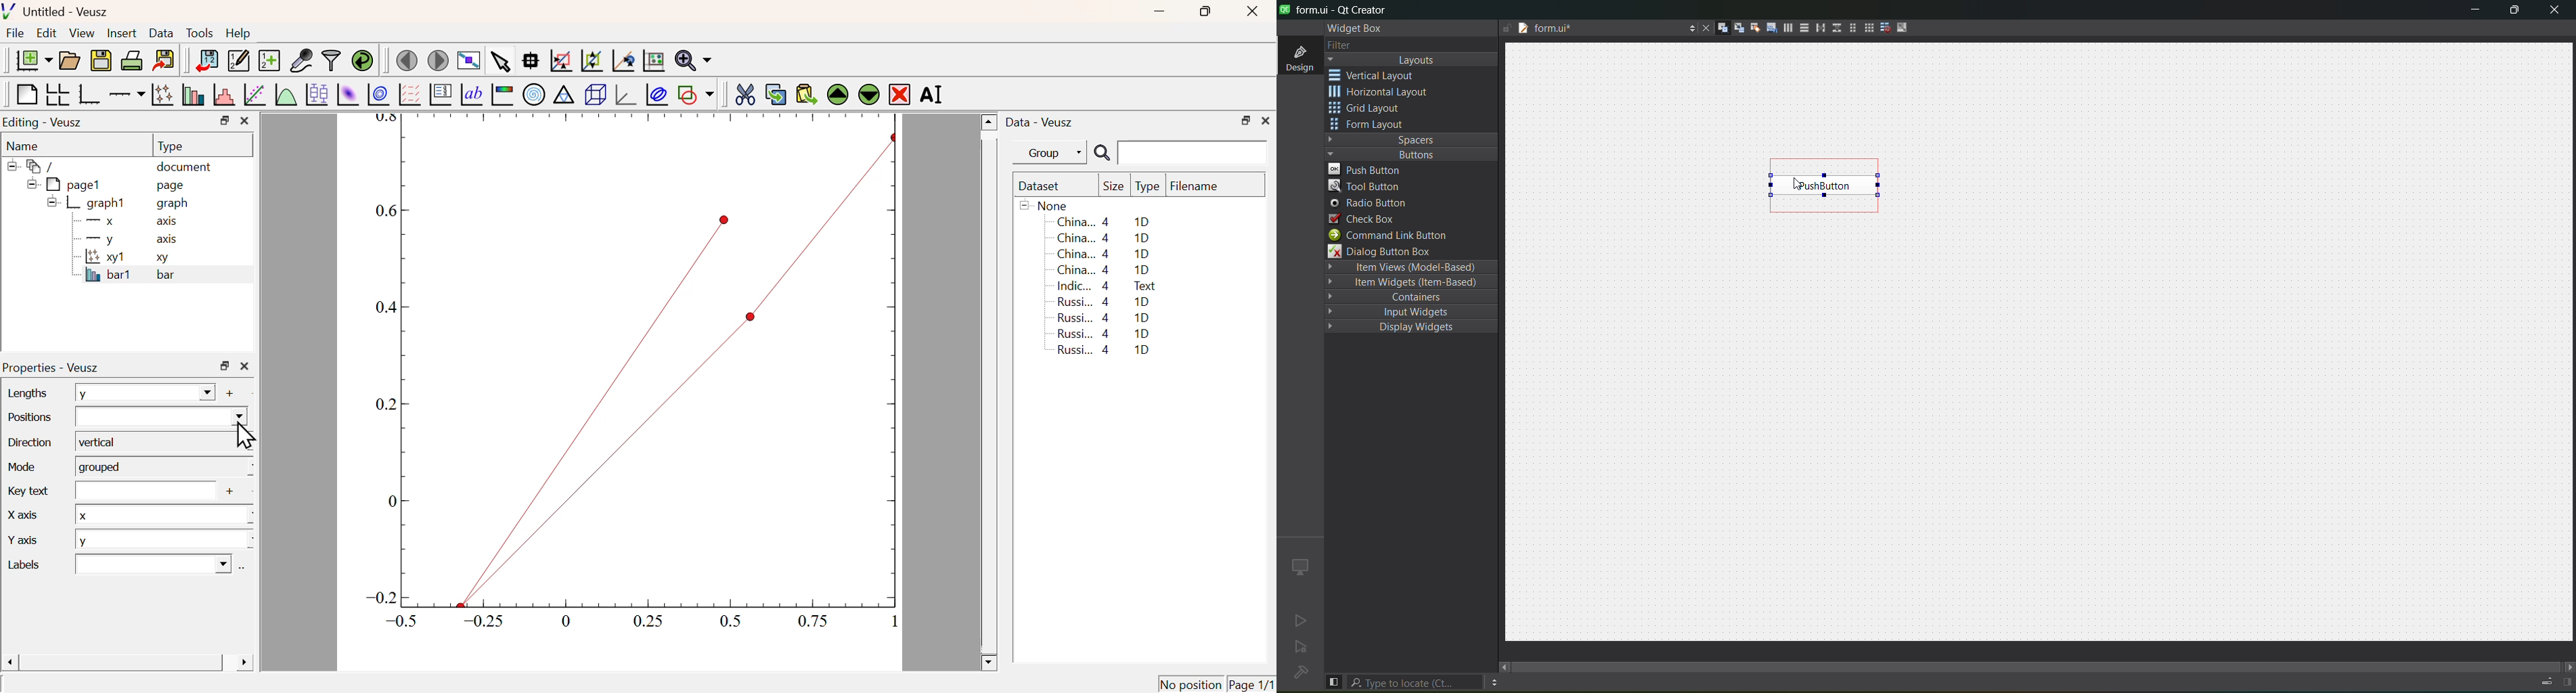  What do you see at coordinates (1409, 267) in the screenshot?
I see `item views` at bounding box center [1409, 267].